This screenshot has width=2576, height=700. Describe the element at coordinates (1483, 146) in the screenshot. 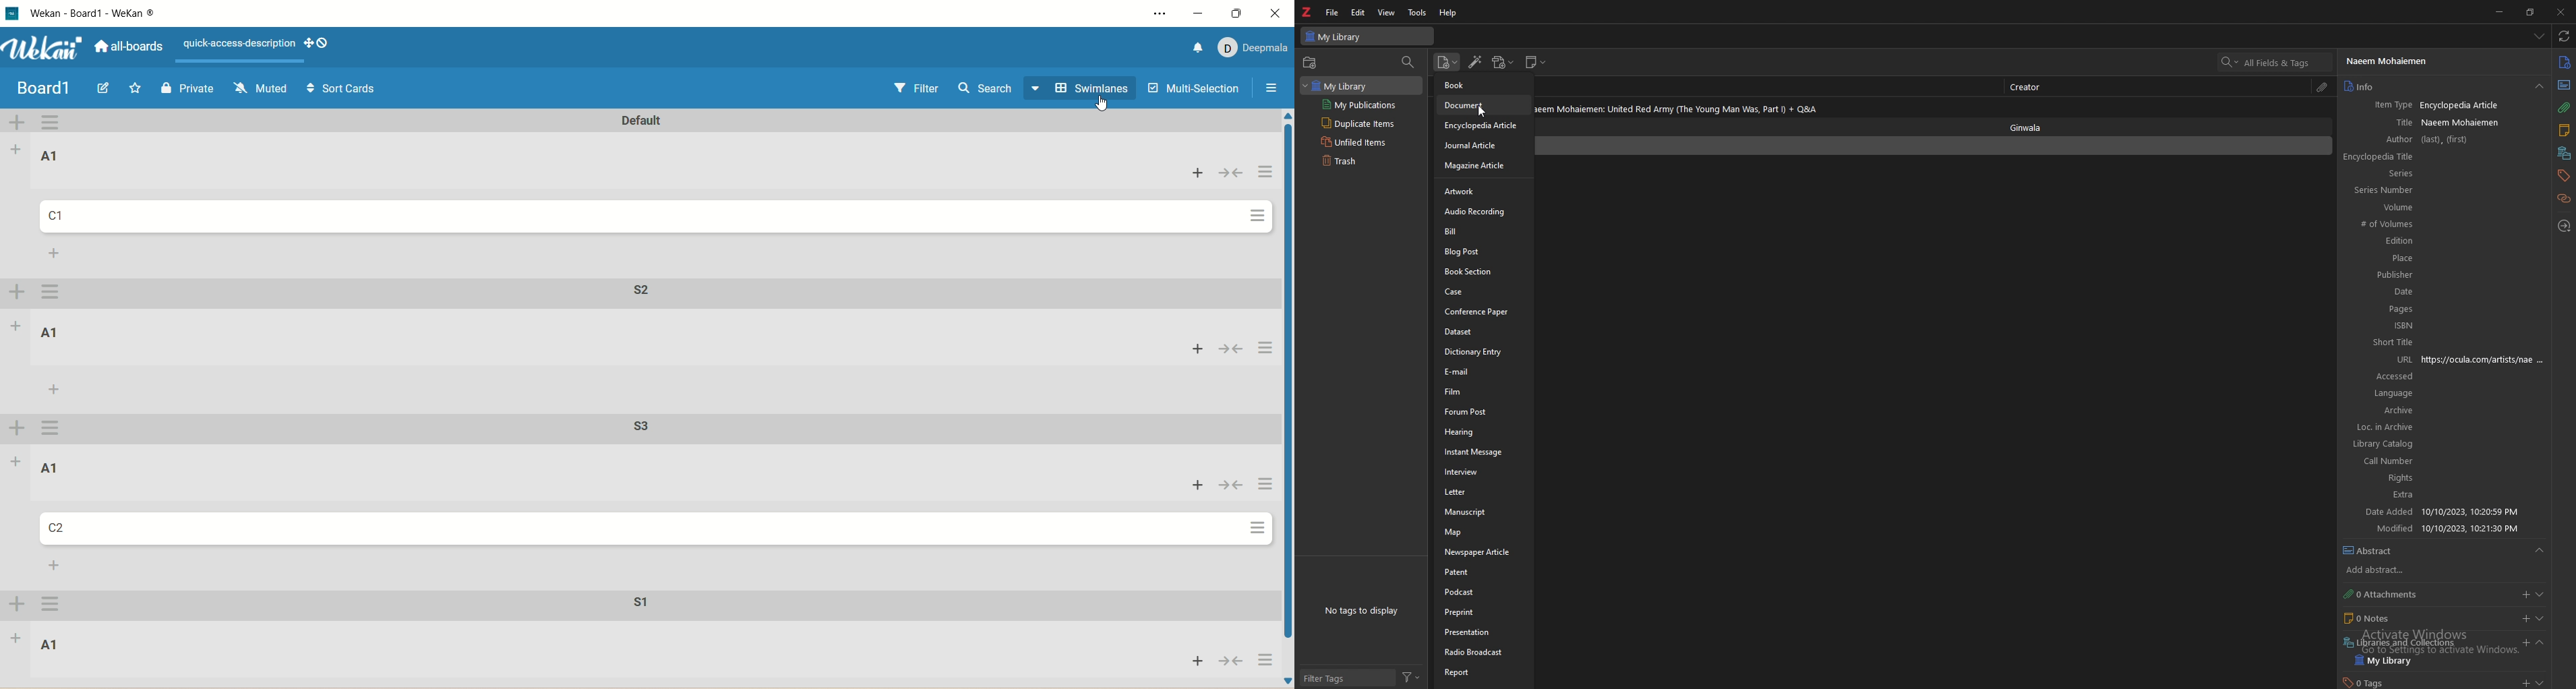

I see `journal article` at that location.